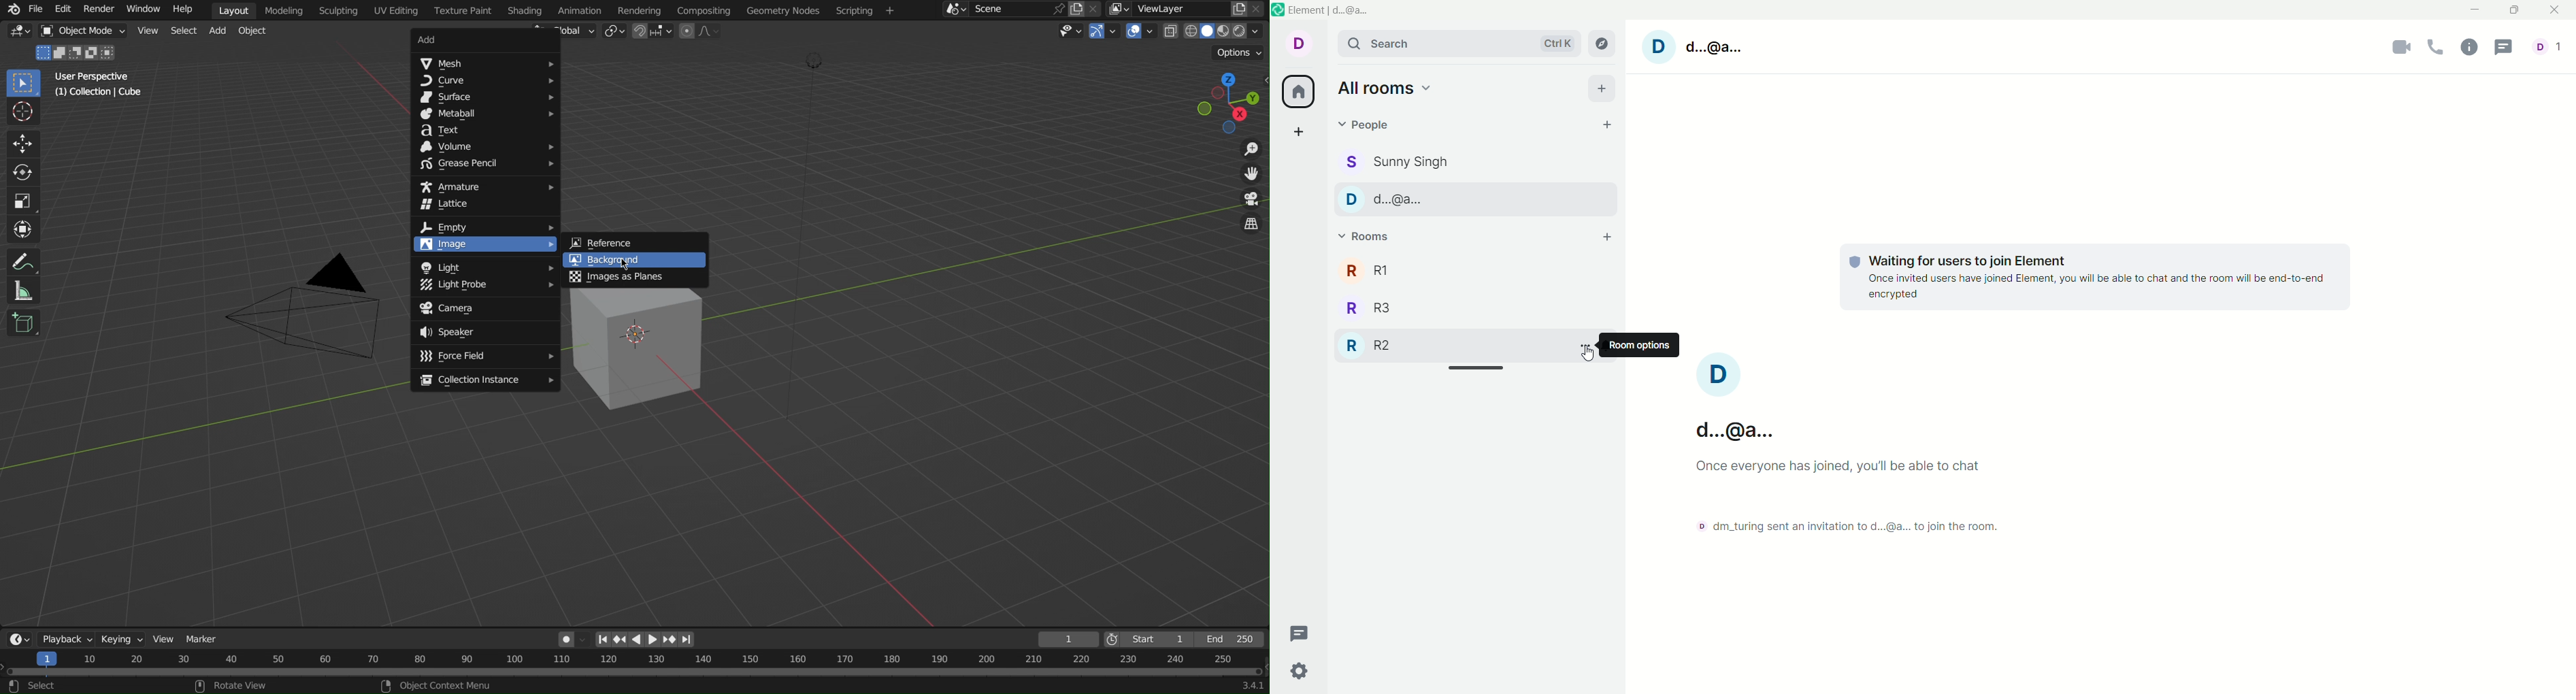 The image size is (2576, 700). What do you see at coordinates (1298, 635) in the screenshot?
I see `threads` at bounding box center [1298, 635].